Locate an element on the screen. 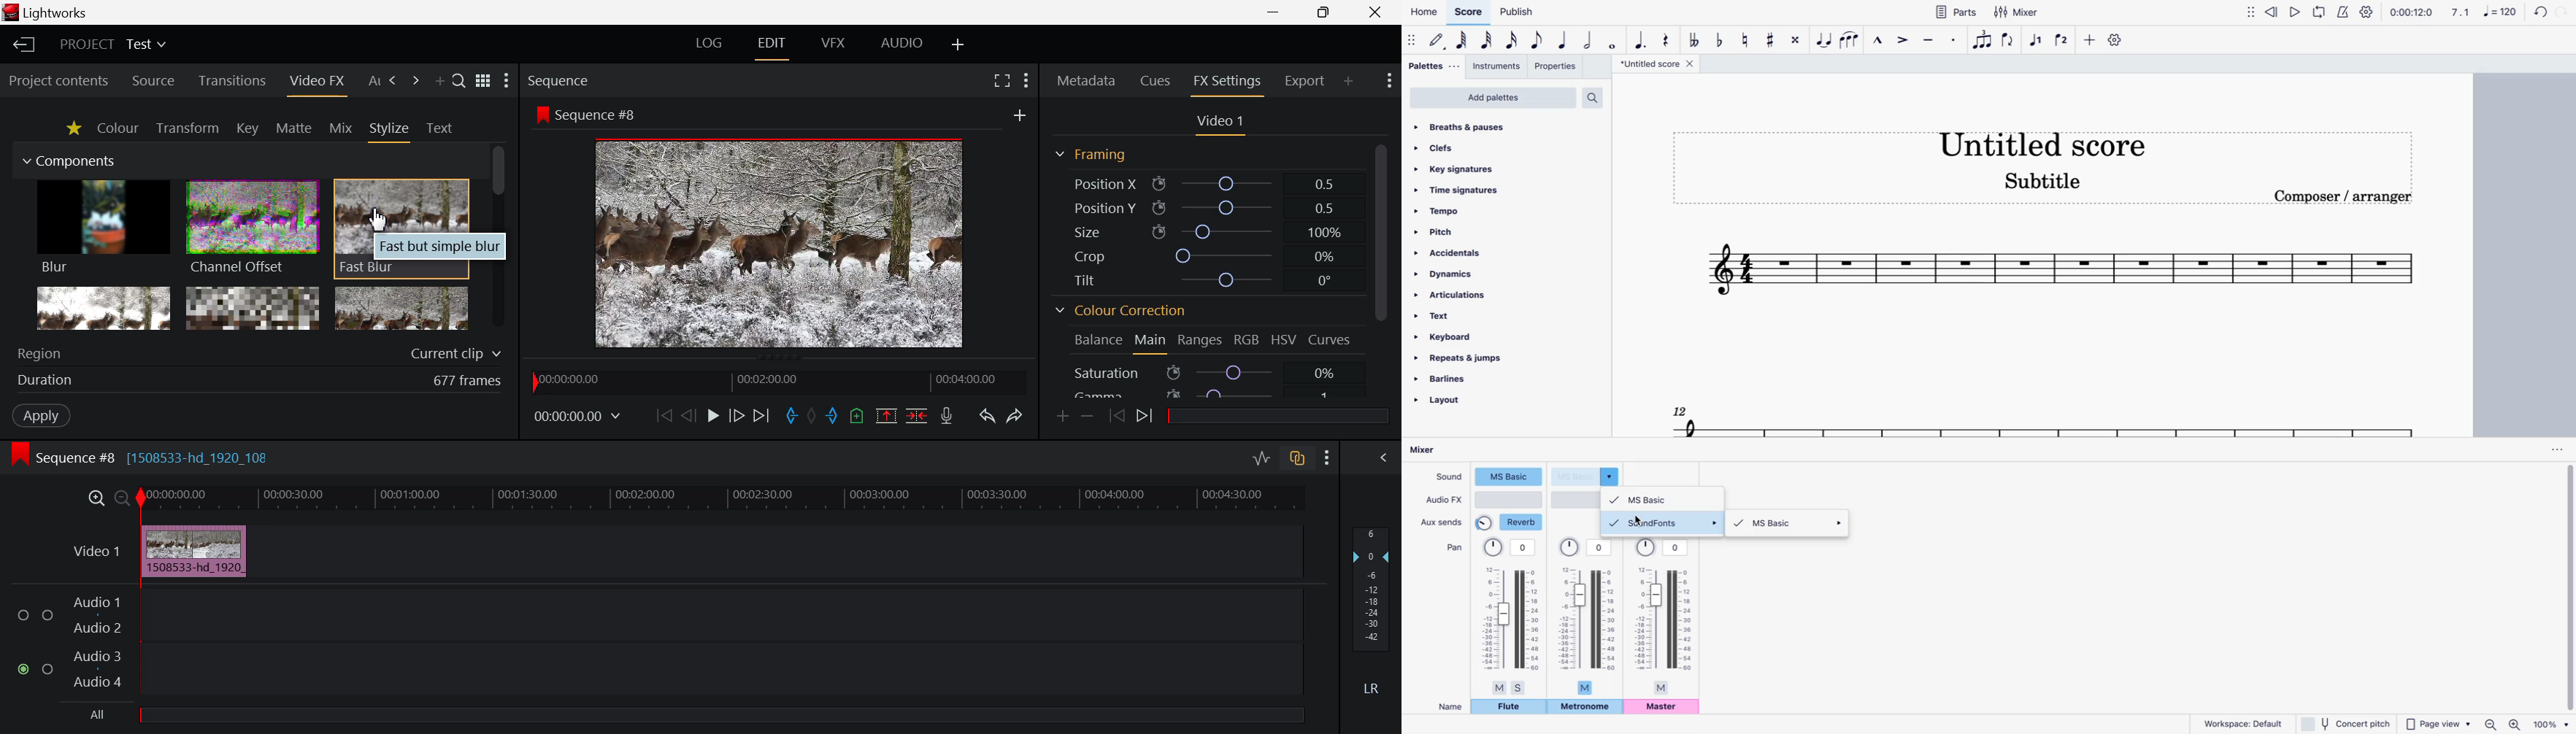  instruments is located at coordinates (1498, 68).